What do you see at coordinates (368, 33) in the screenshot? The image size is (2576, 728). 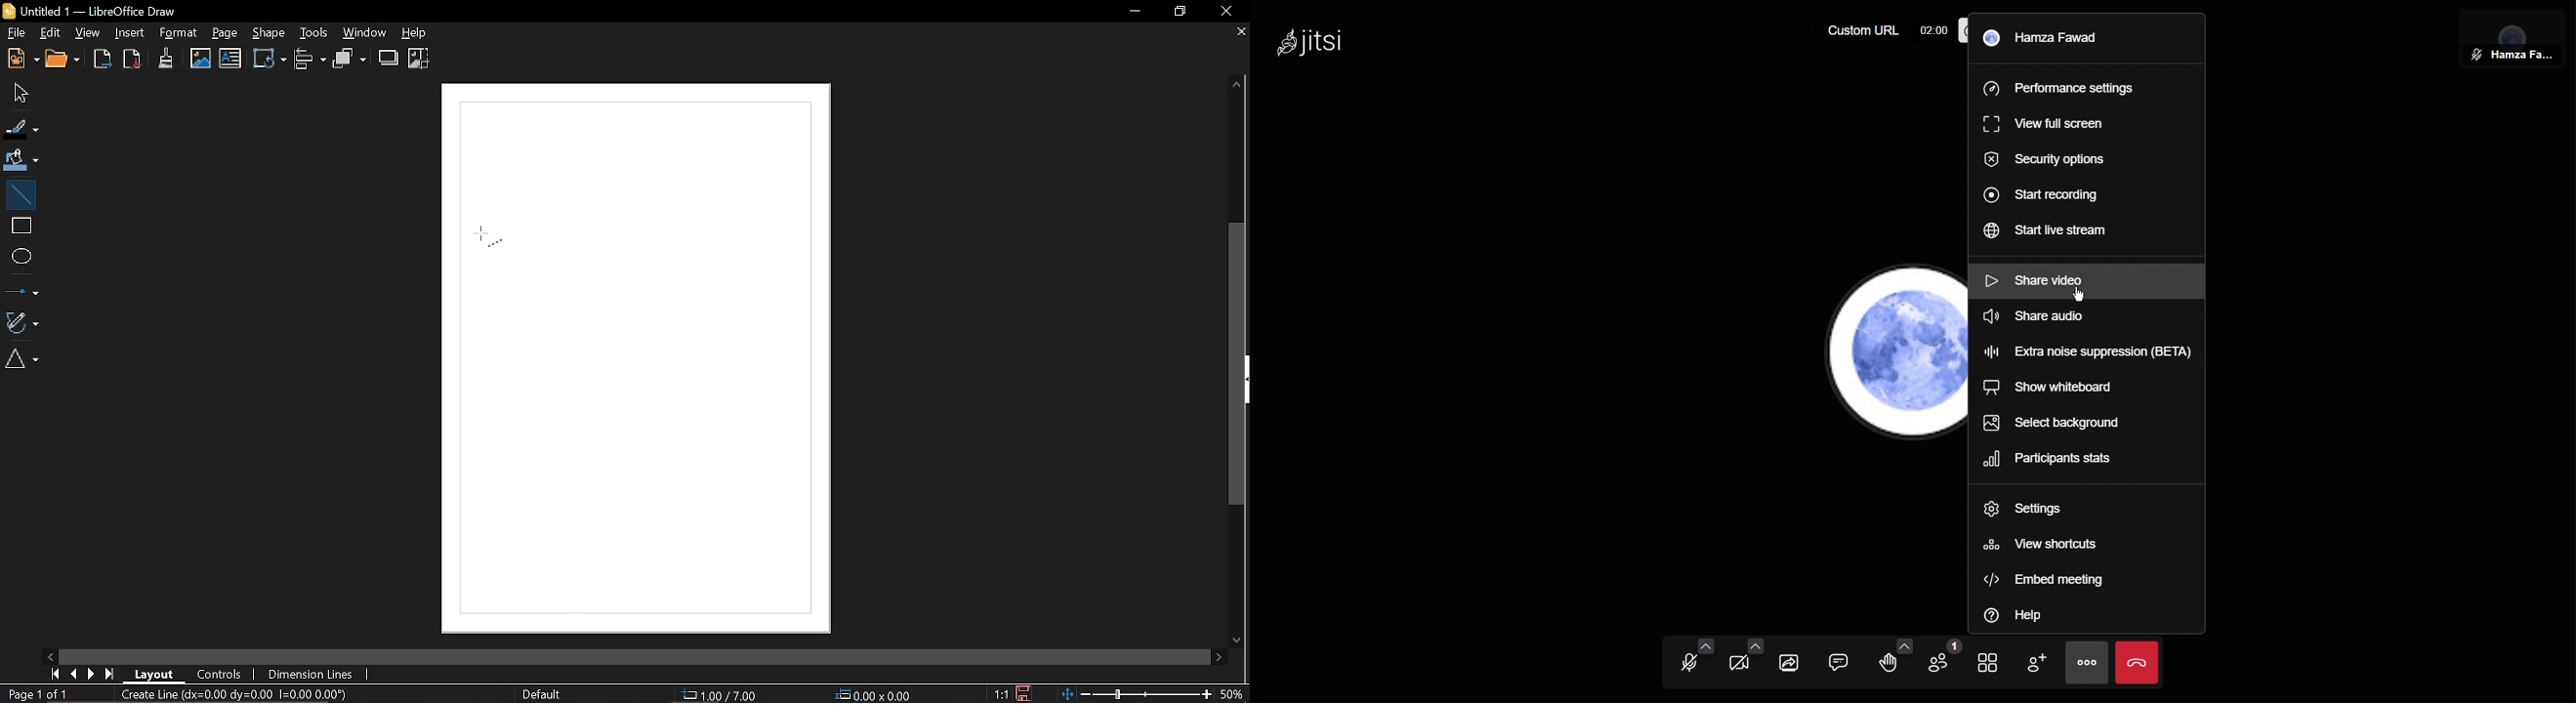 I see `Window` at bounding box center [368, 33].